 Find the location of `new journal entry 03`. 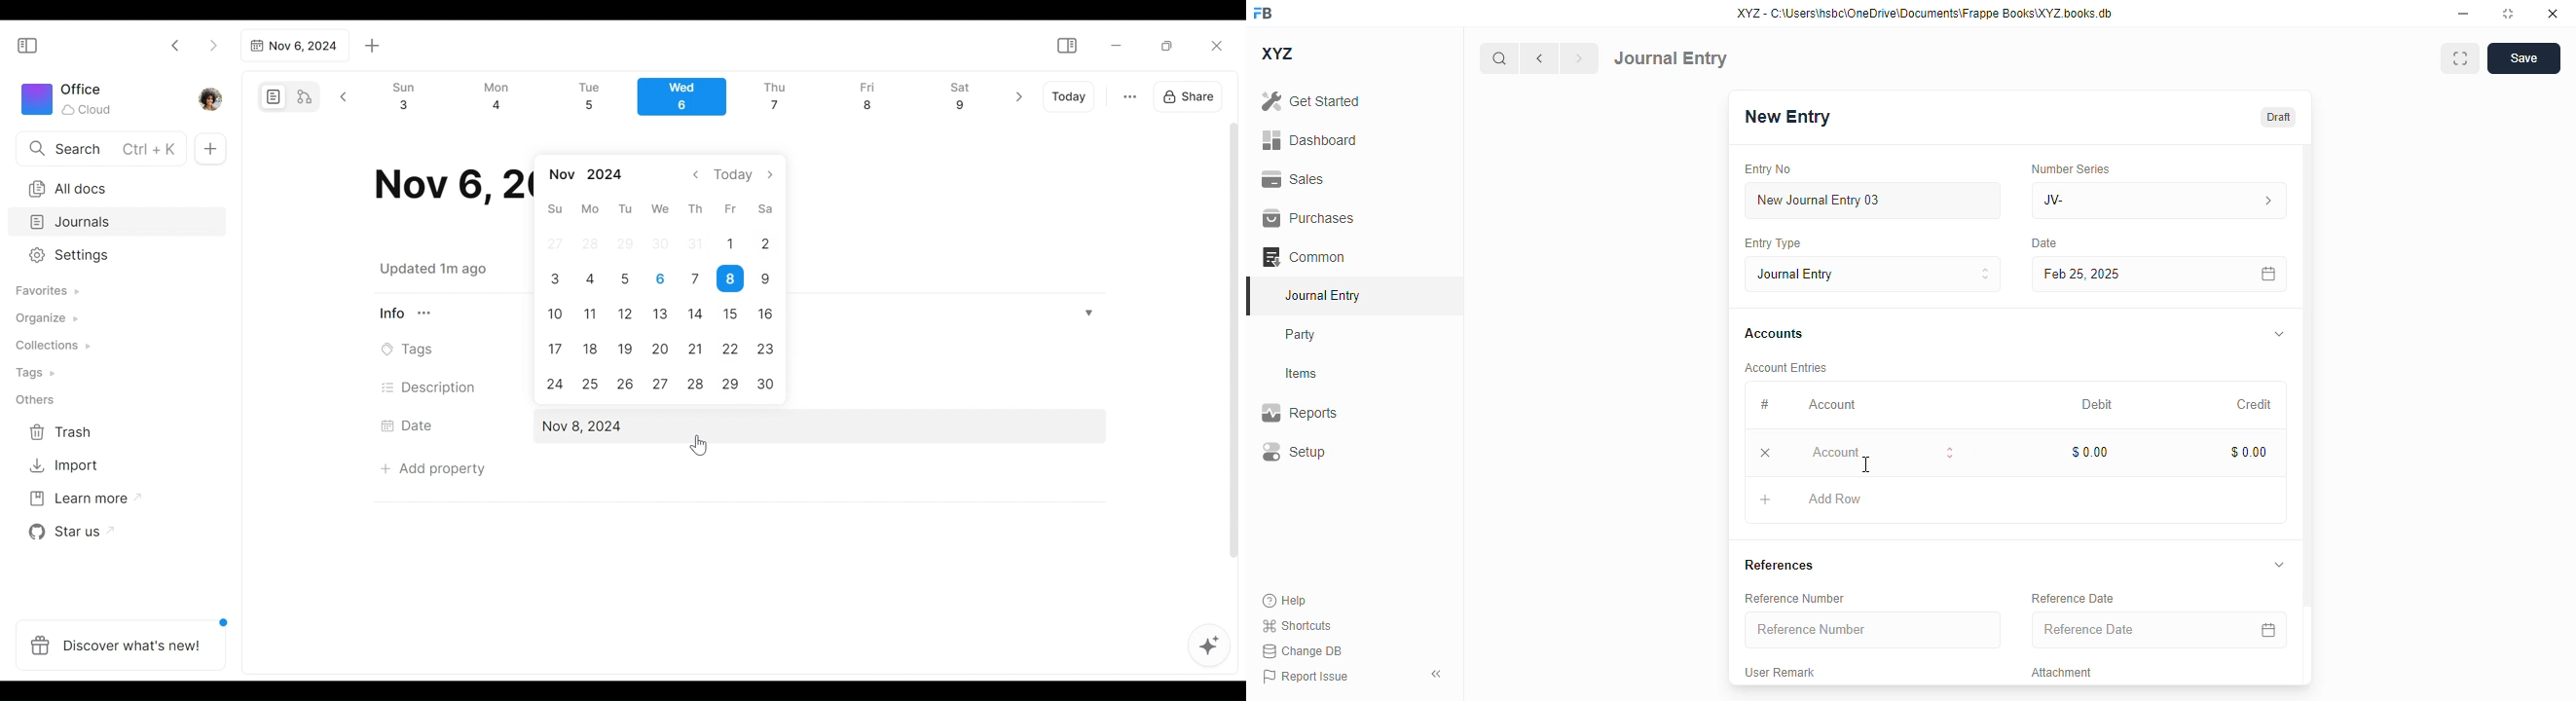

new journal entry 03 is located at coordinates (1871, 201).